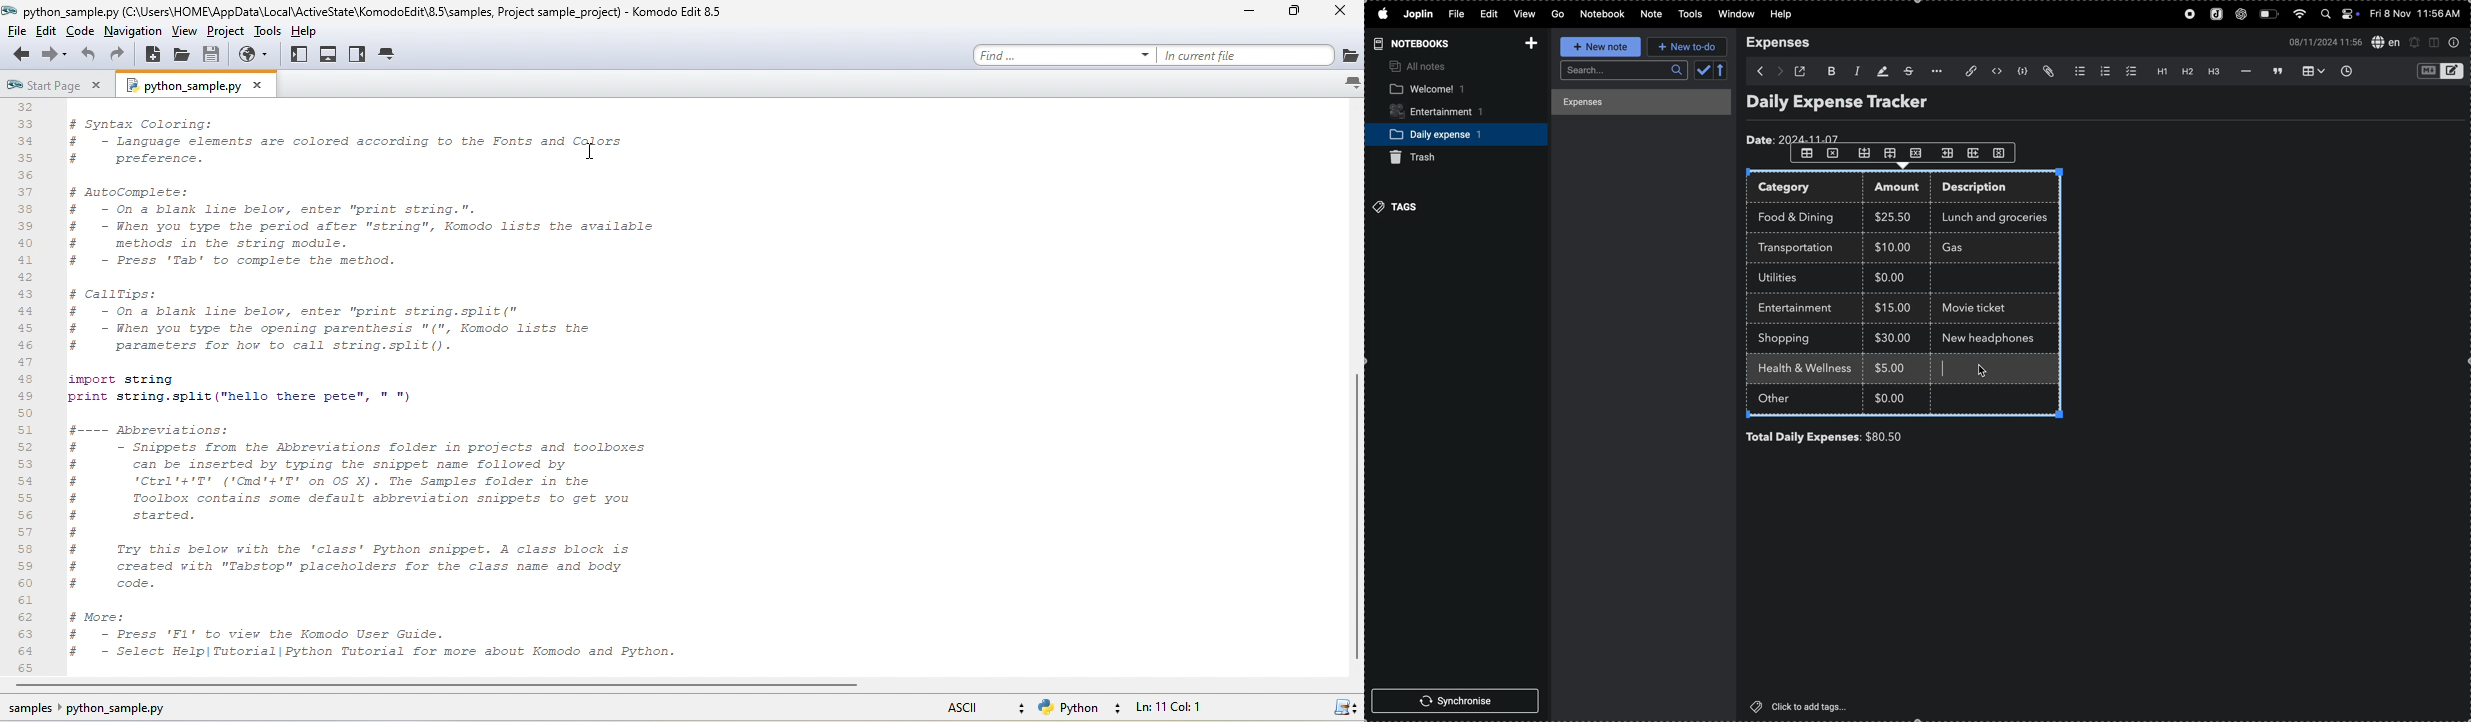 This screenshot has height=728, width=2492. I want to click on all notes, so click(1420, 67).